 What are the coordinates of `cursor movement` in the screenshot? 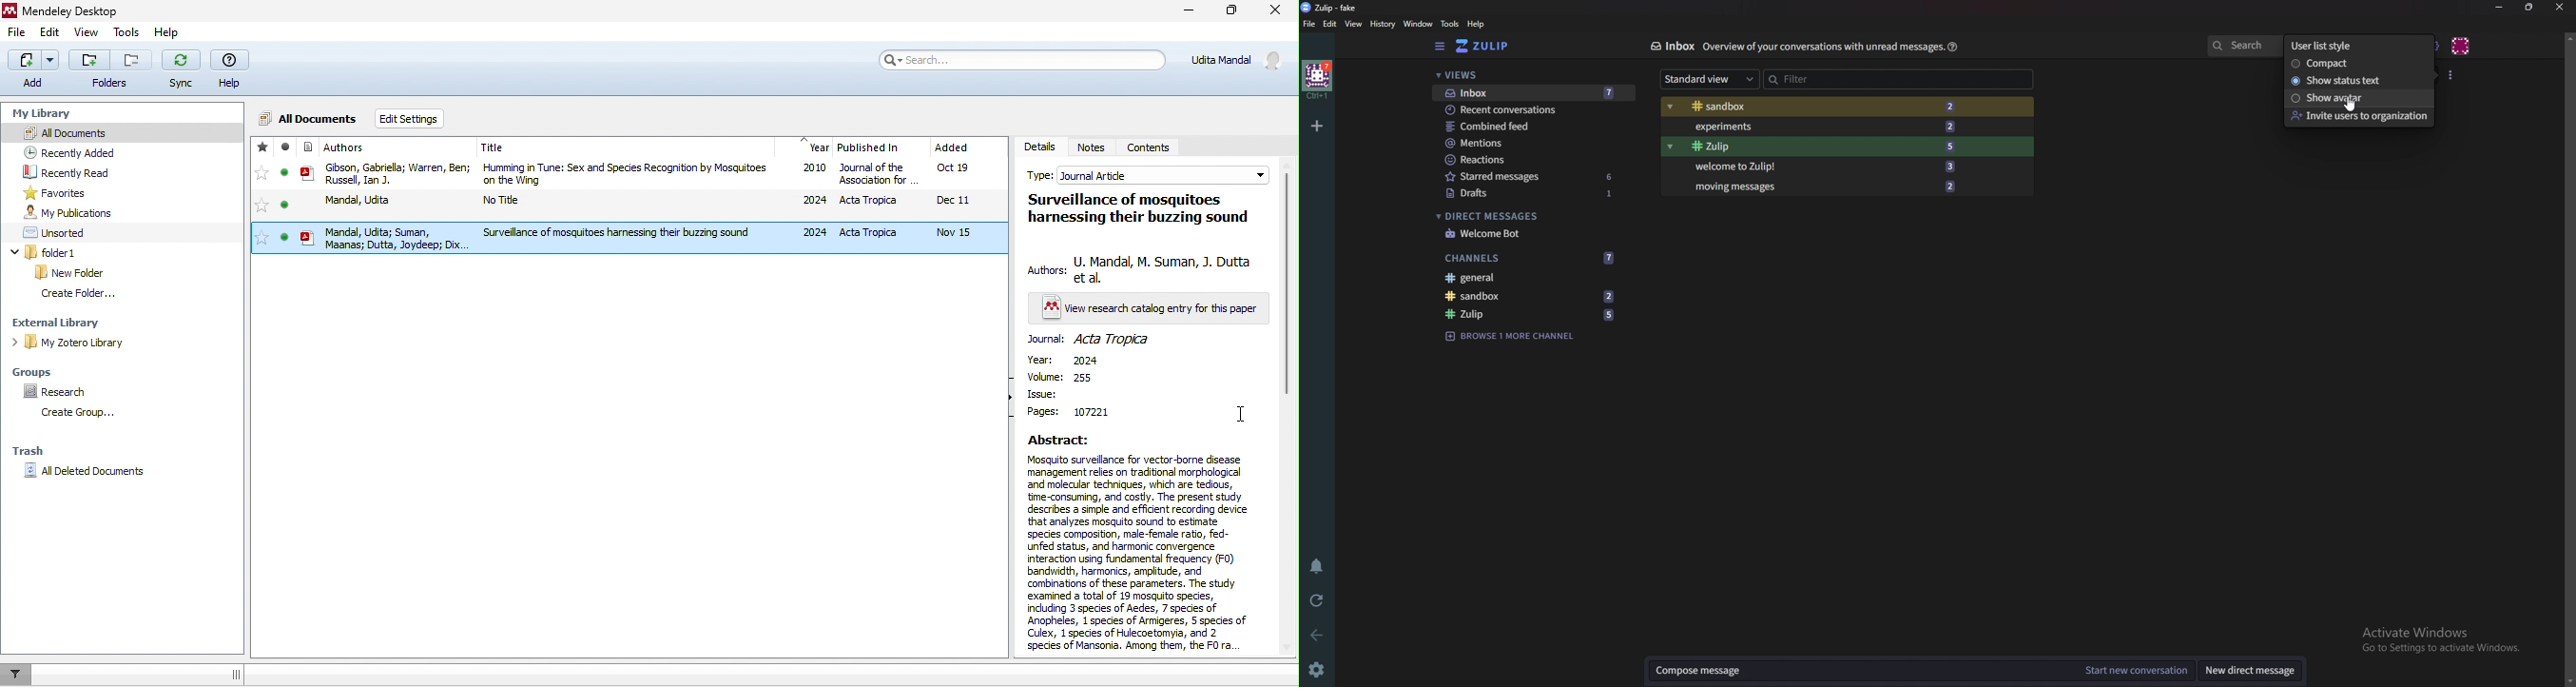 It's located at (1240, 418).